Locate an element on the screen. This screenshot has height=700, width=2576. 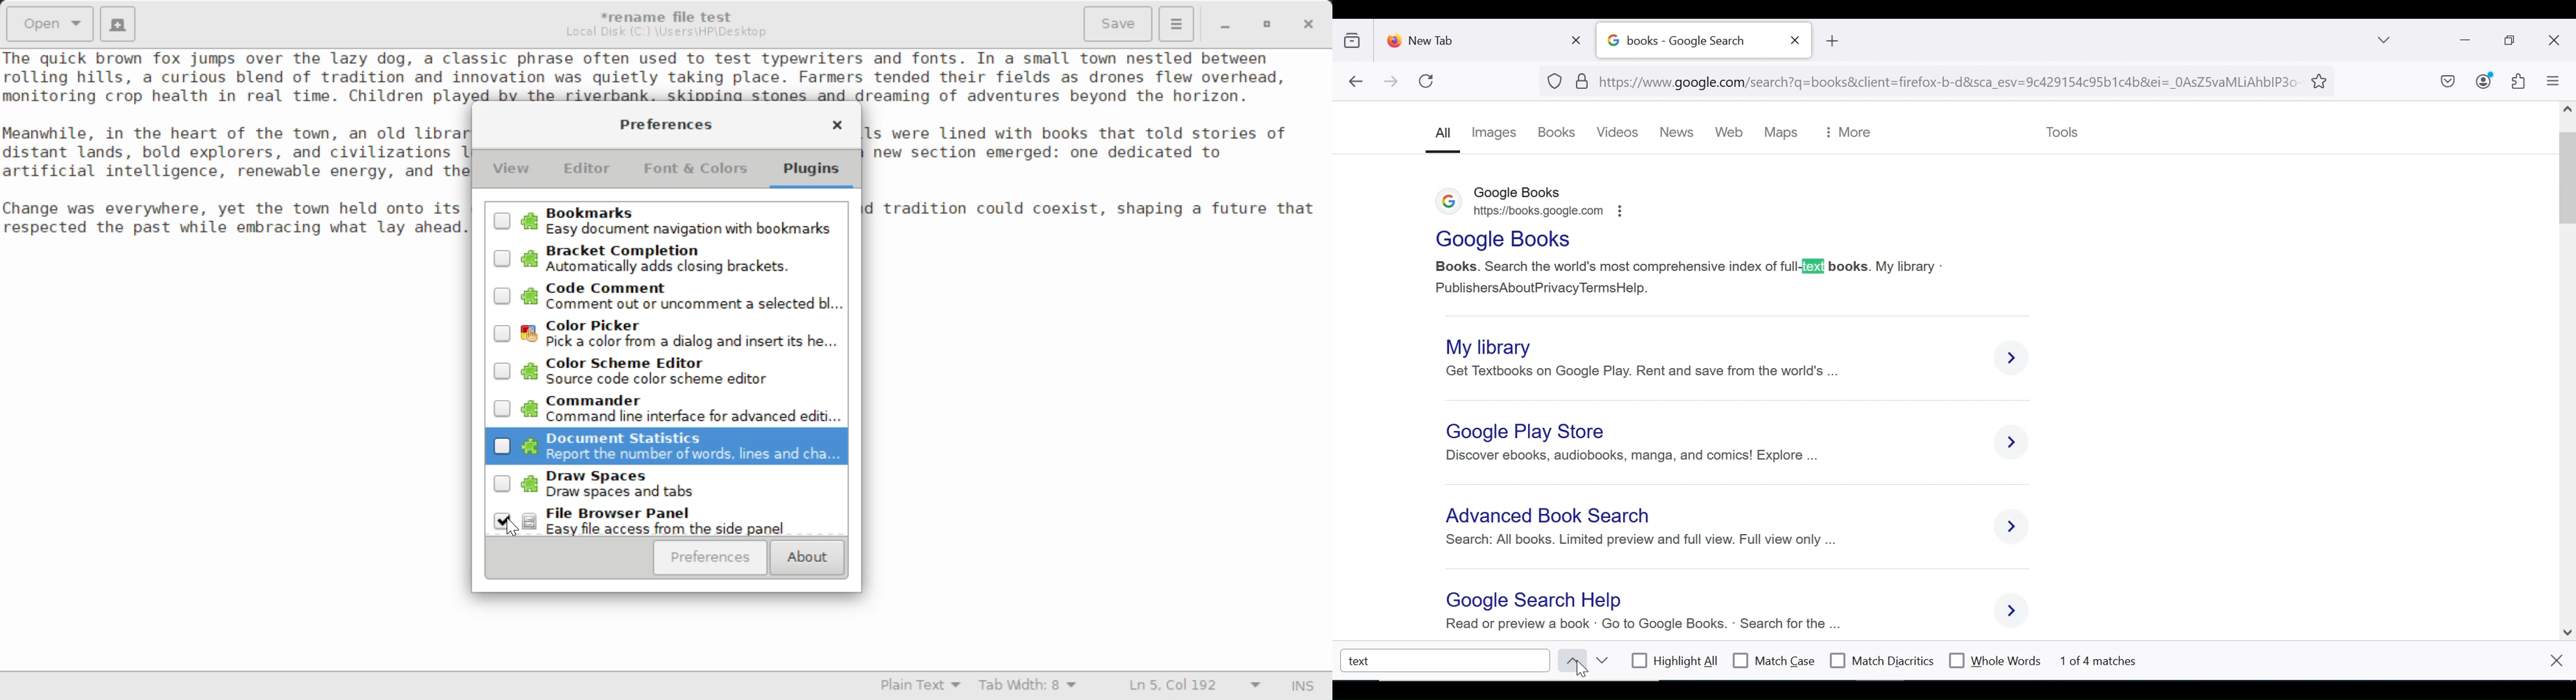
Selected Language is located at coordinates (921, 687).